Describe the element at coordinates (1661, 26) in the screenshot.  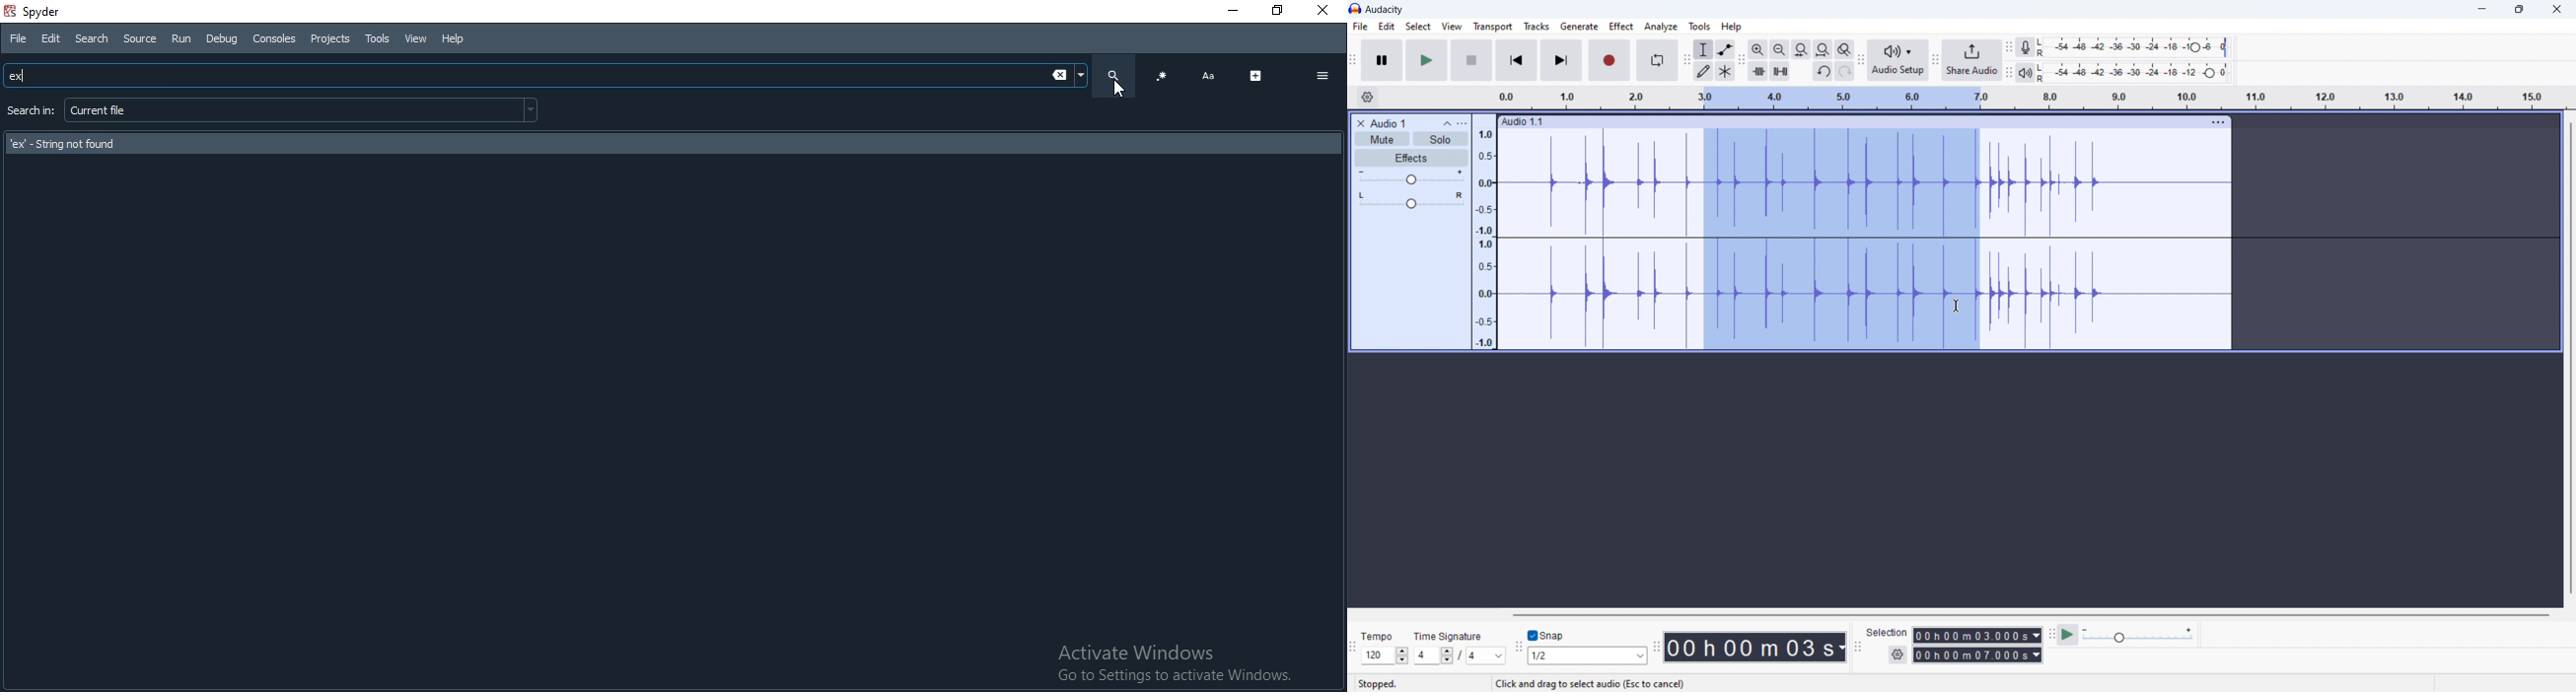
I see `analyze` at that location.